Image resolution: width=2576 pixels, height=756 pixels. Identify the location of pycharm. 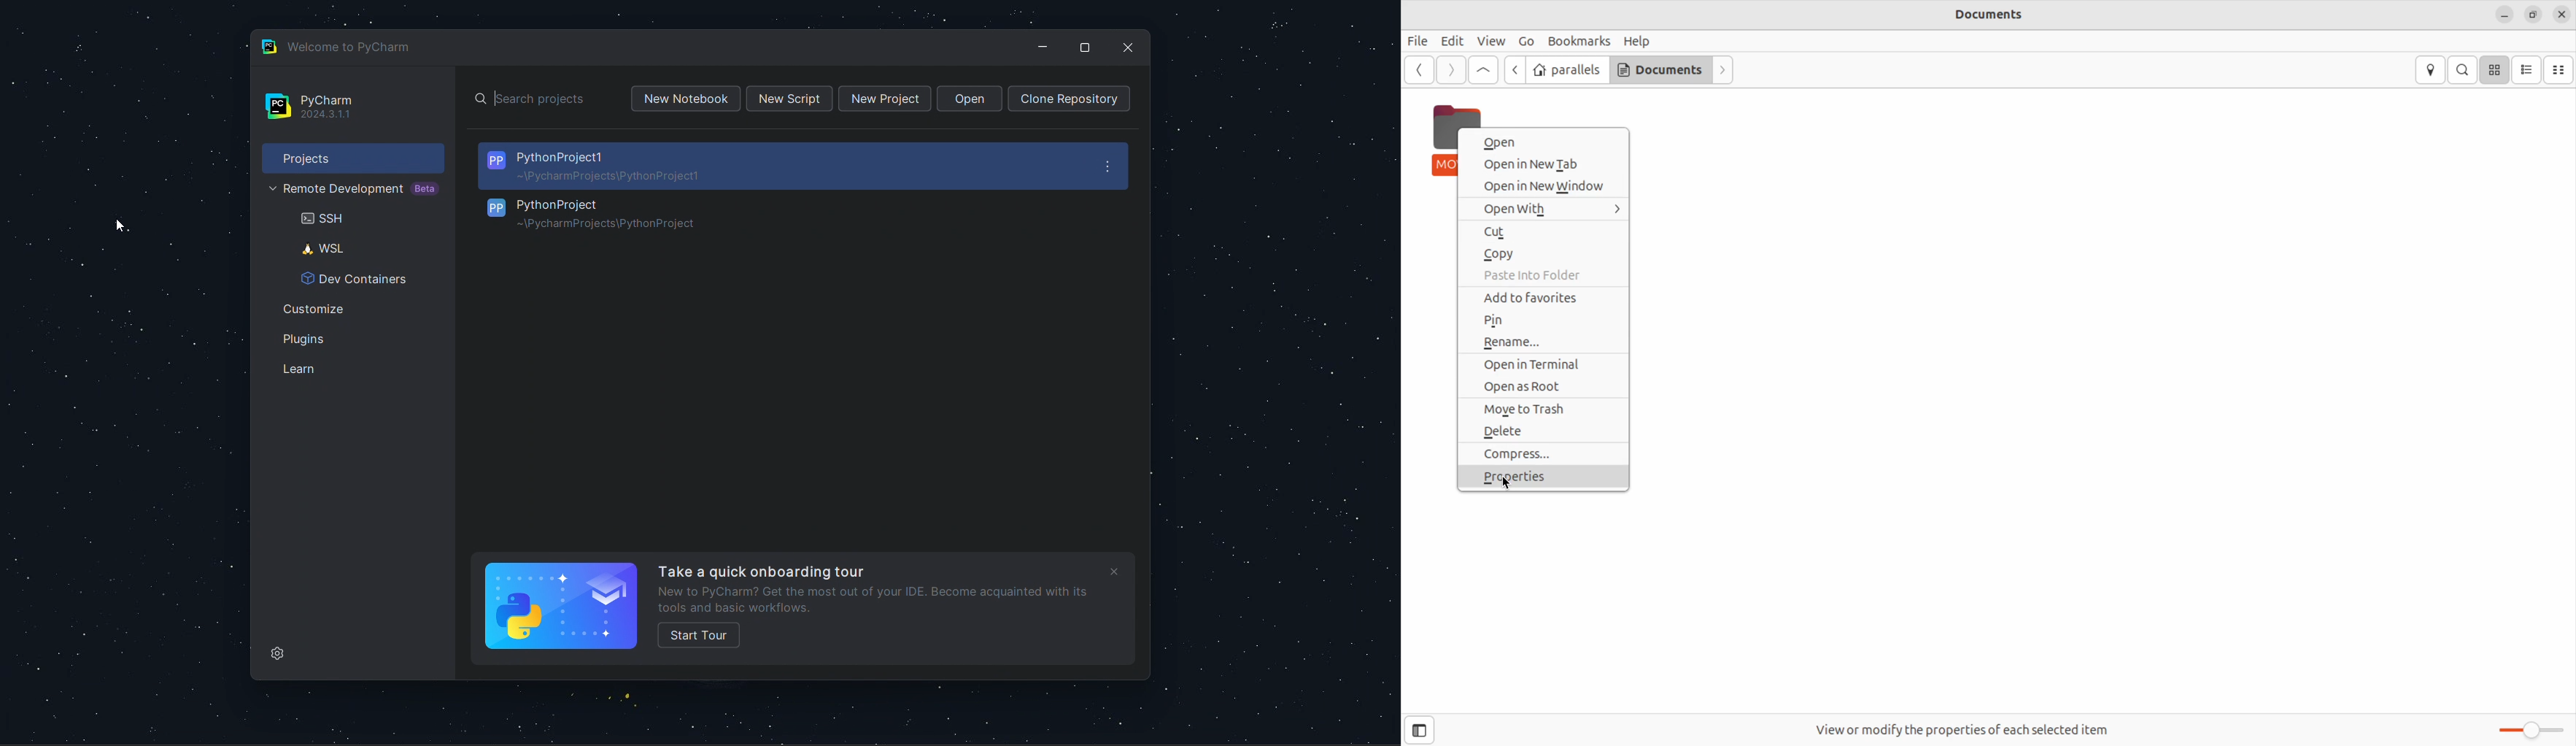
(350, 108).